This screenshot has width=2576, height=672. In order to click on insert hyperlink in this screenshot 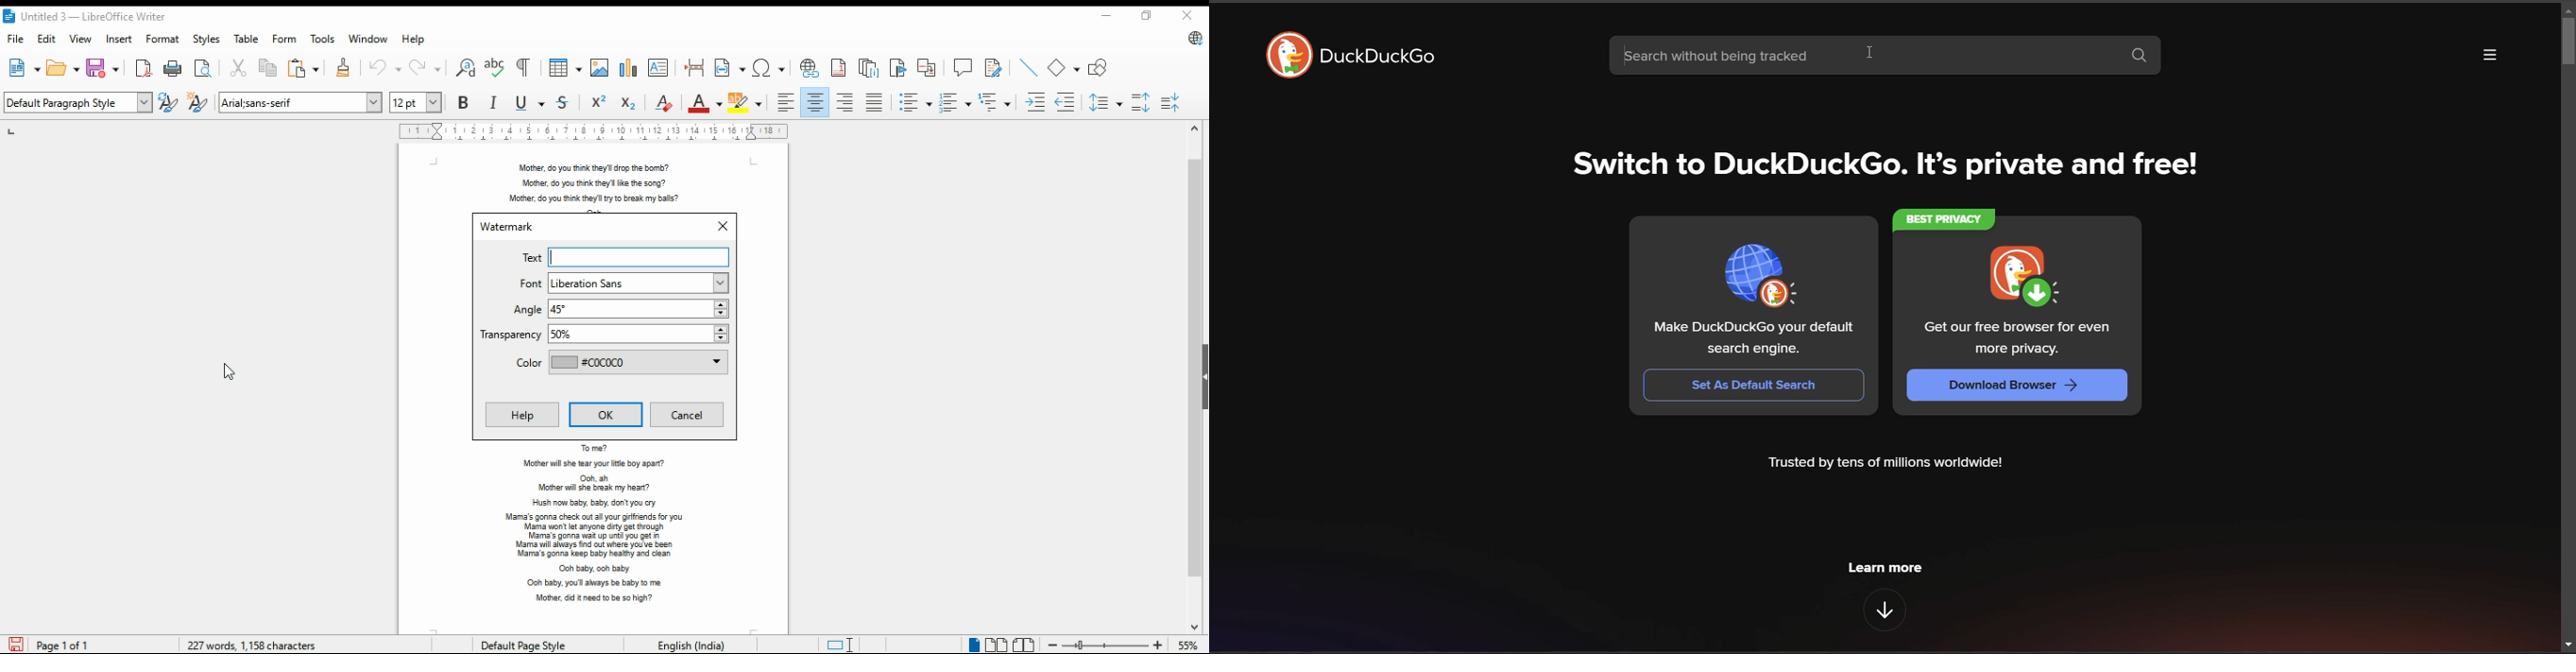, I will do `click(807, 68)`.